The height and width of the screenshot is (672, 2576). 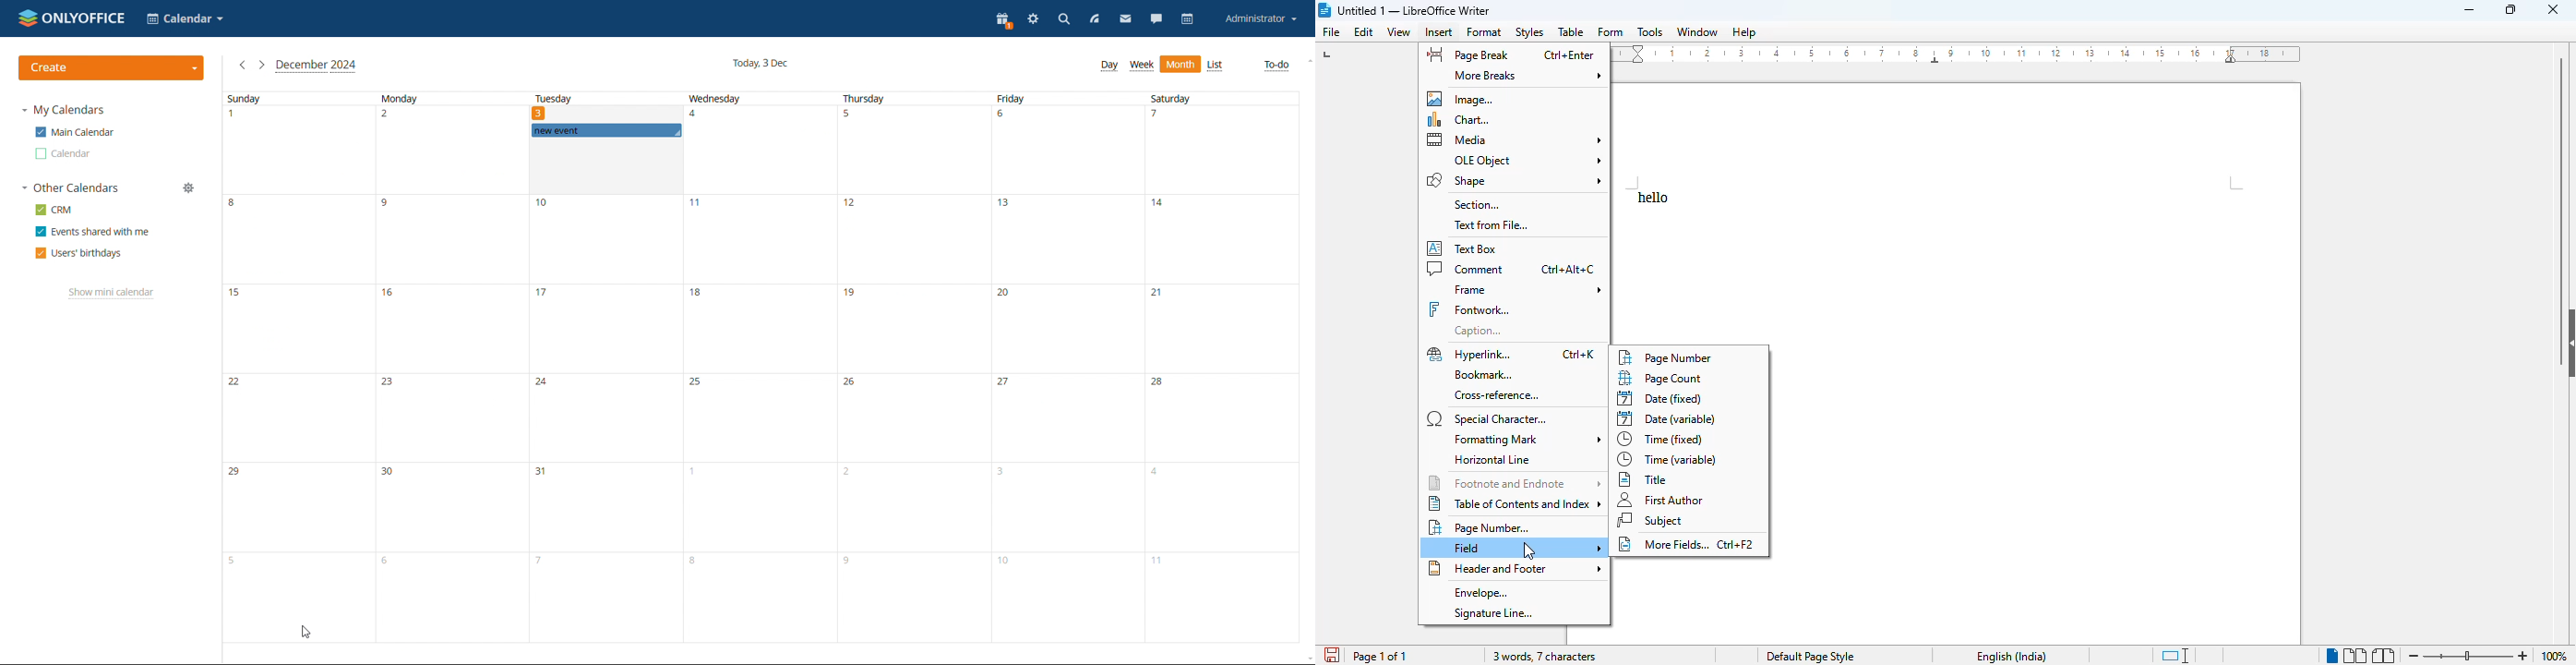 What do you see at coordinates (1580, 355) in the screenshot?
I see `shortcut for hyperlink` at bounding box center [1580, 355].